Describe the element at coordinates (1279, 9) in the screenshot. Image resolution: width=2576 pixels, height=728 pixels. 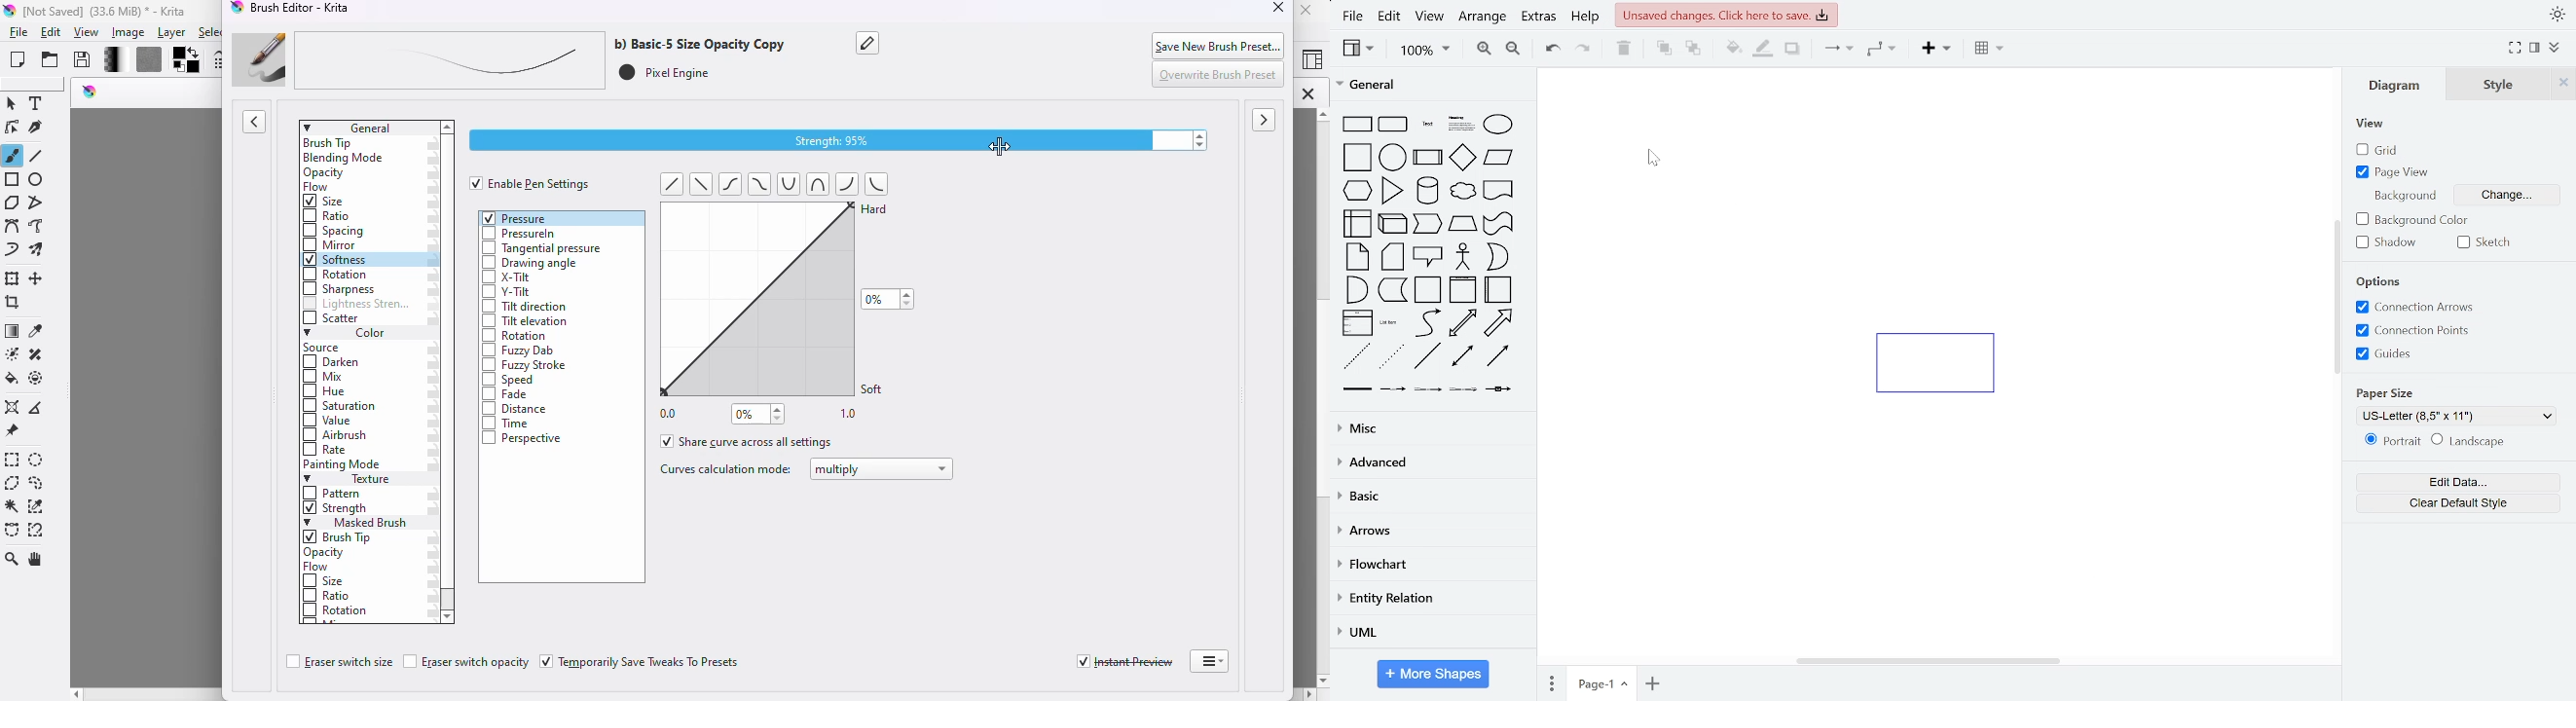
I see `close` at that location.